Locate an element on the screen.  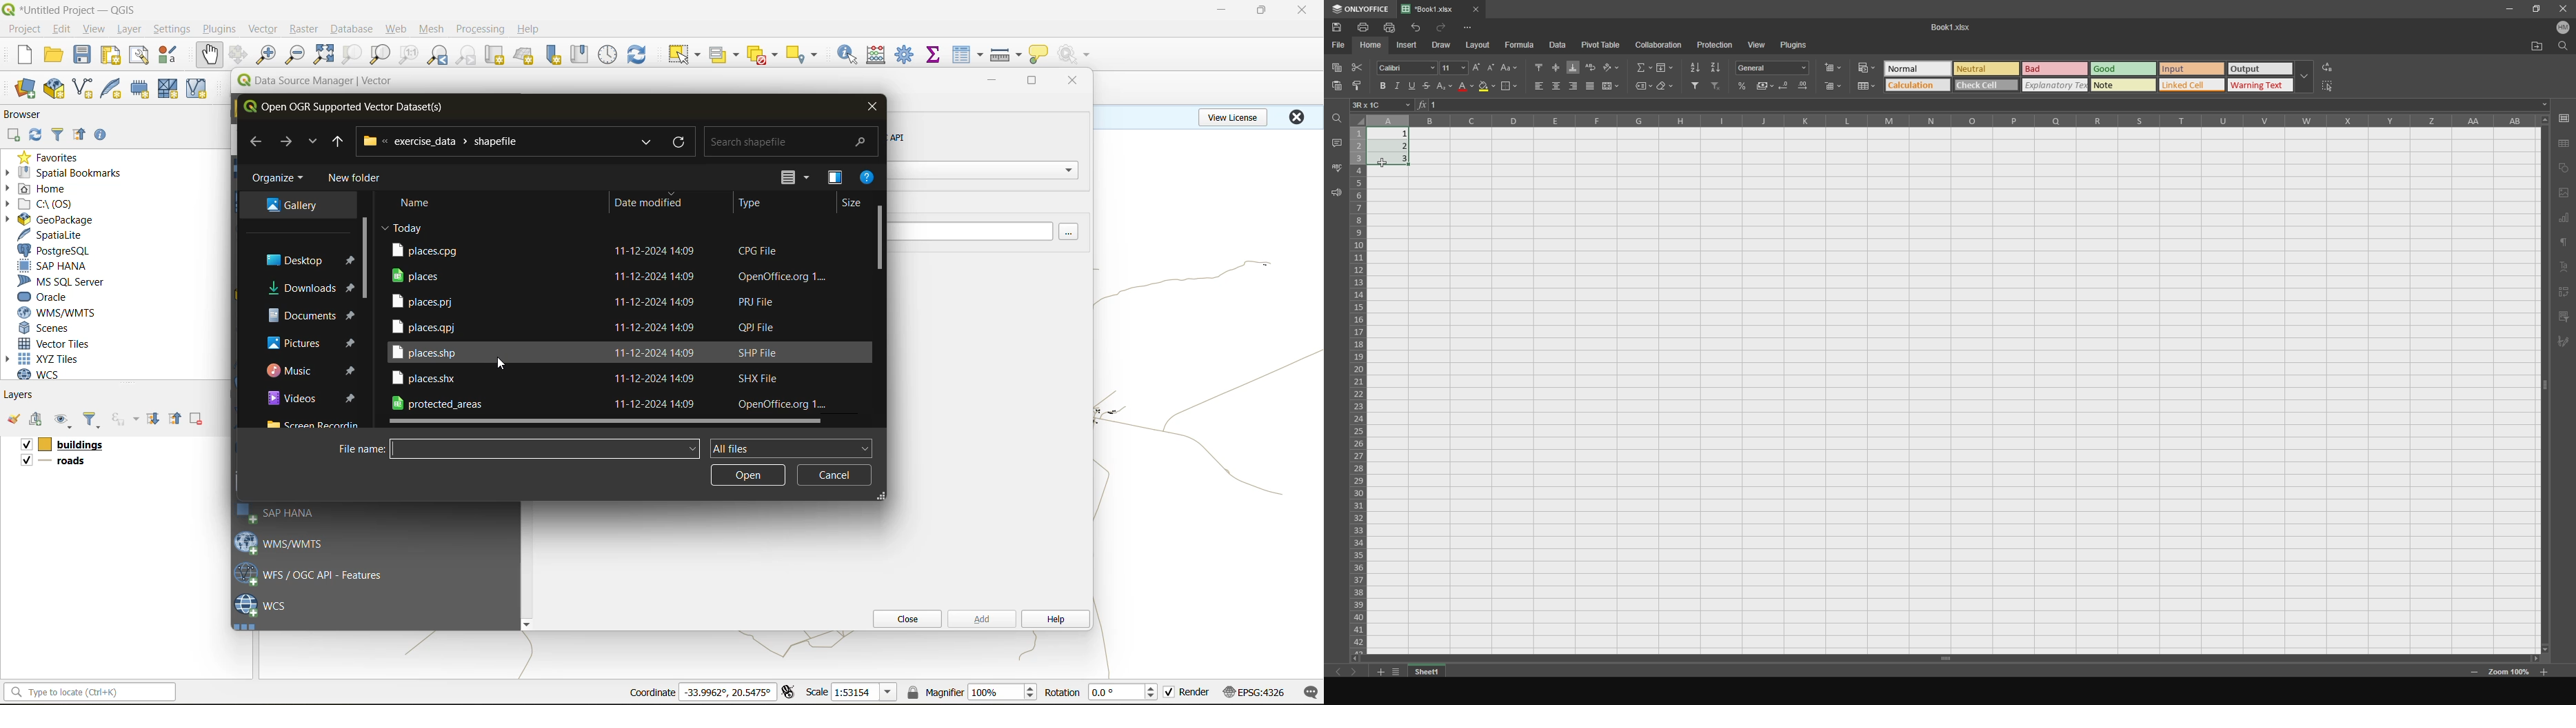
protection is located at coordinates (1714, 44).